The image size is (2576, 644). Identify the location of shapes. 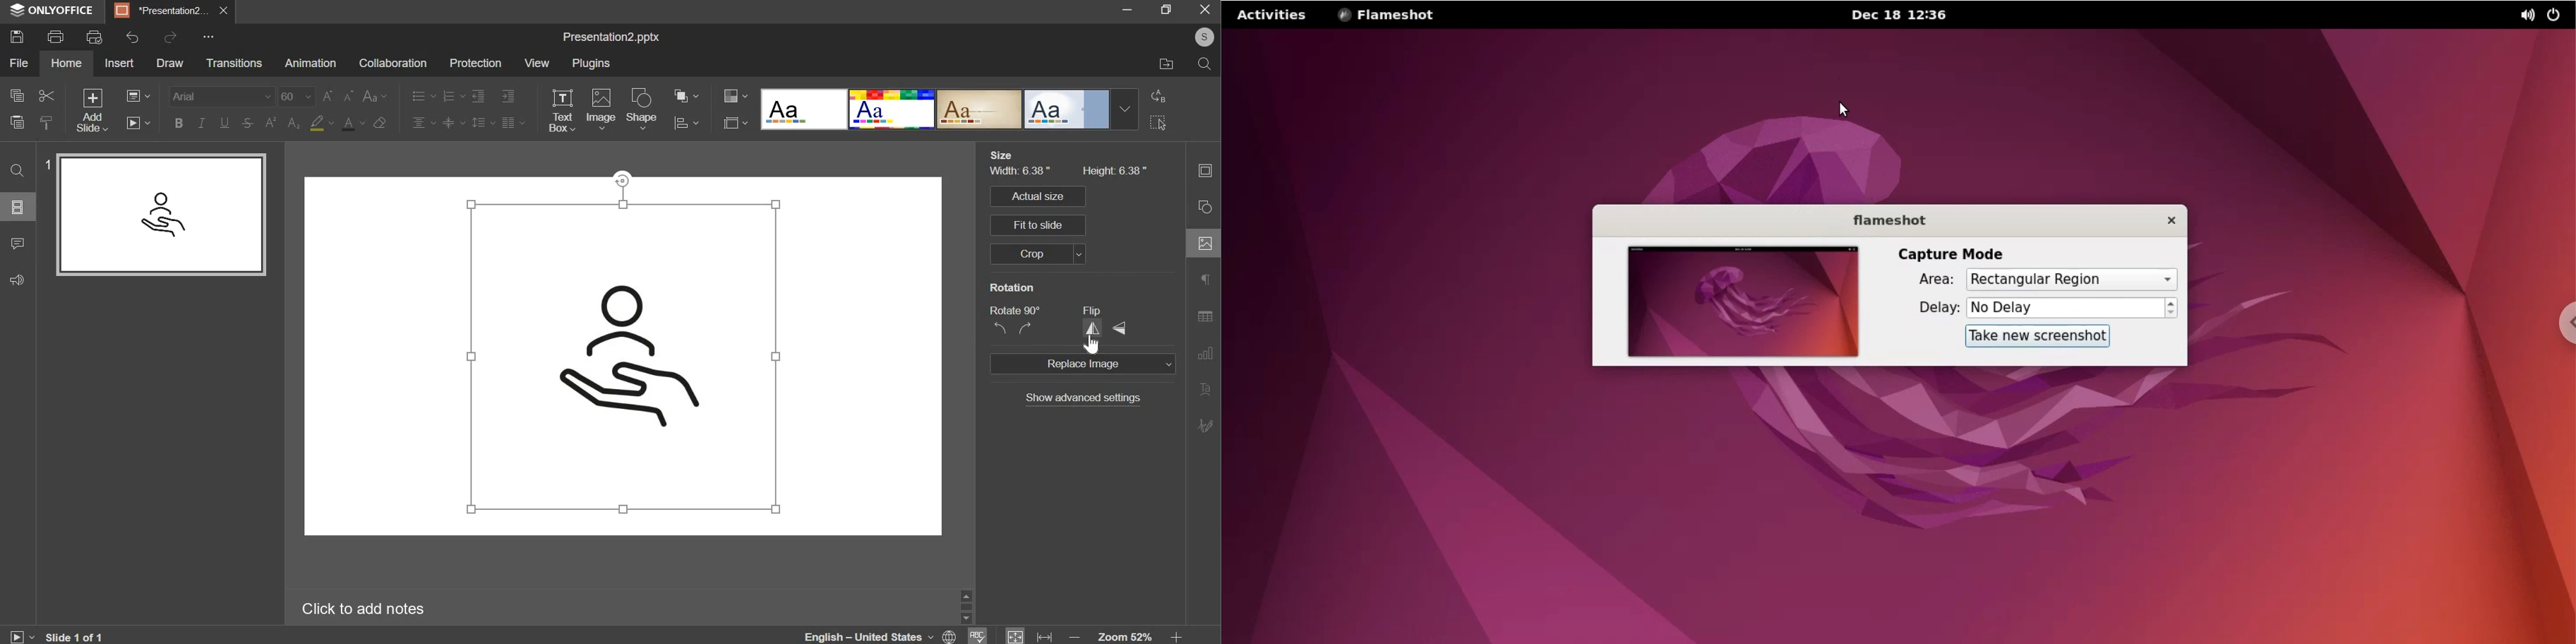
(1204, 210).